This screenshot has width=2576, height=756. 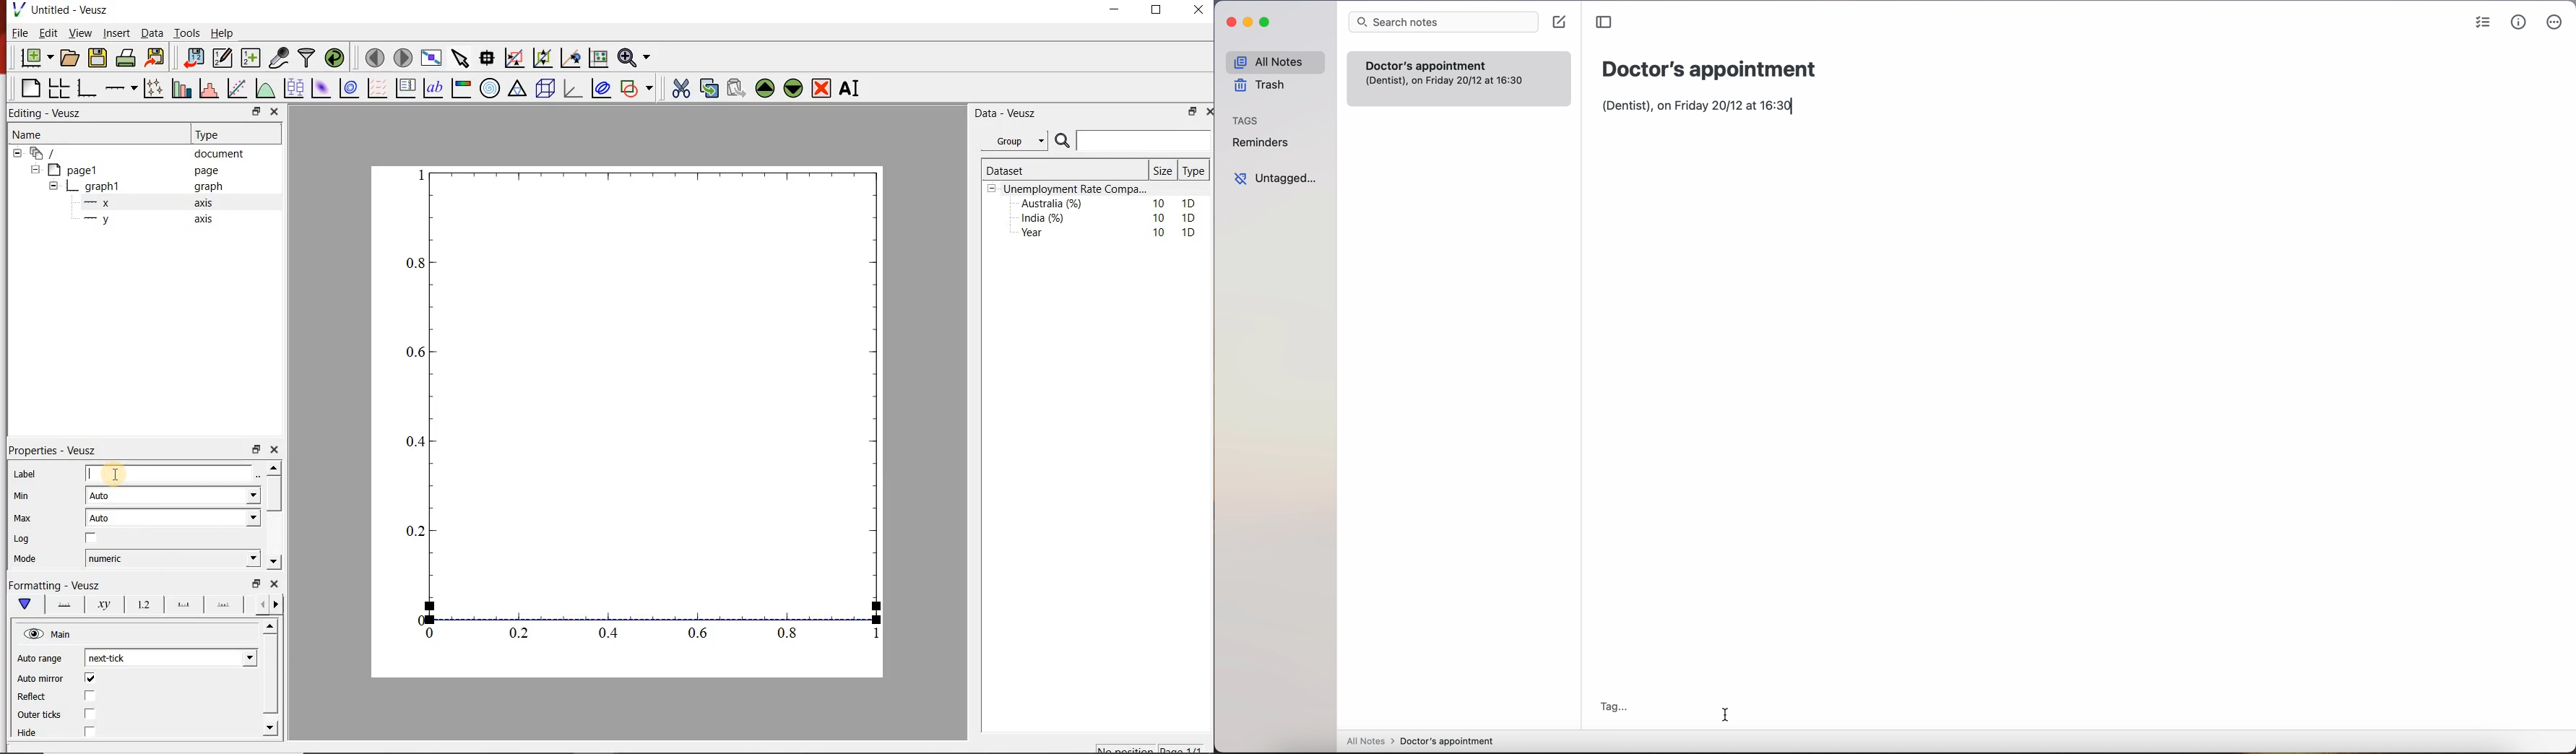 I want to click on minimize app, so click(x=1249, y=23).